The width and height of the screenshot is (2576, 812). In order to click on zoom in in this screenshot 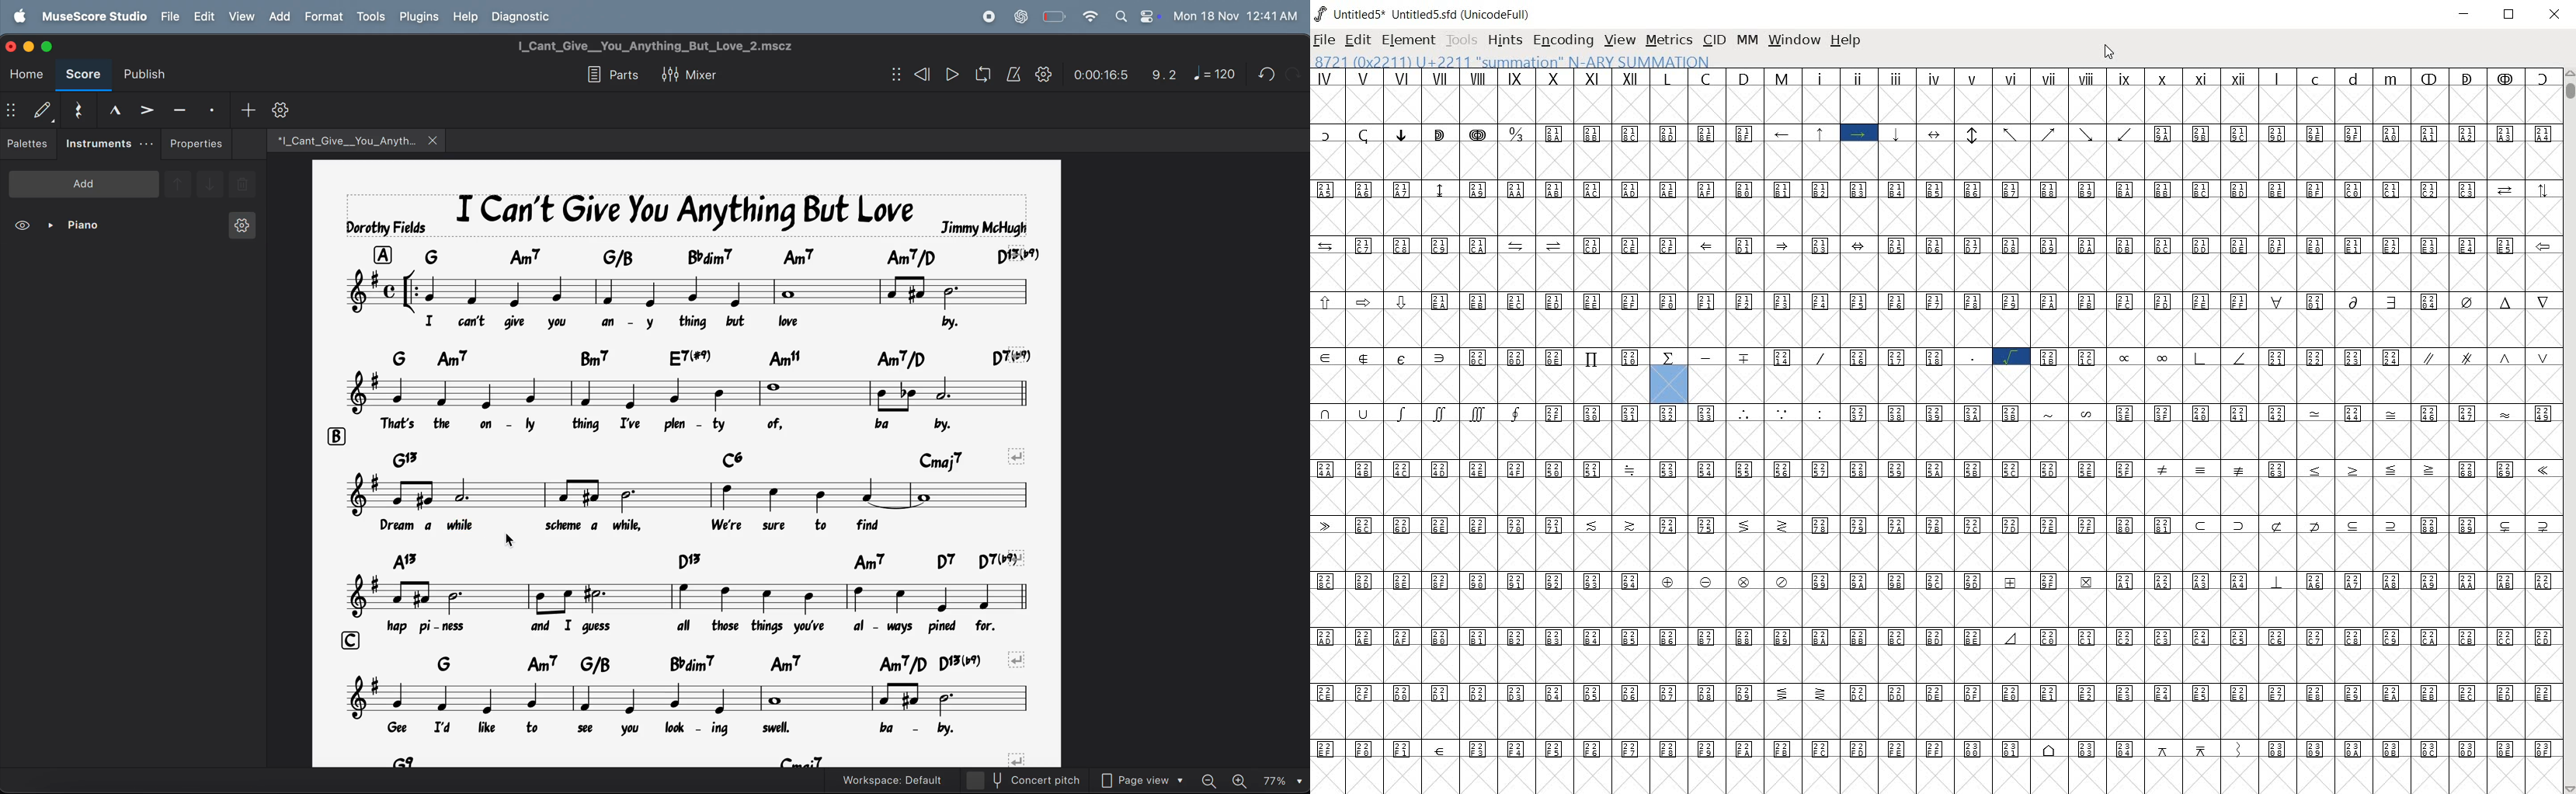, I will do `click(1243, 781)`.